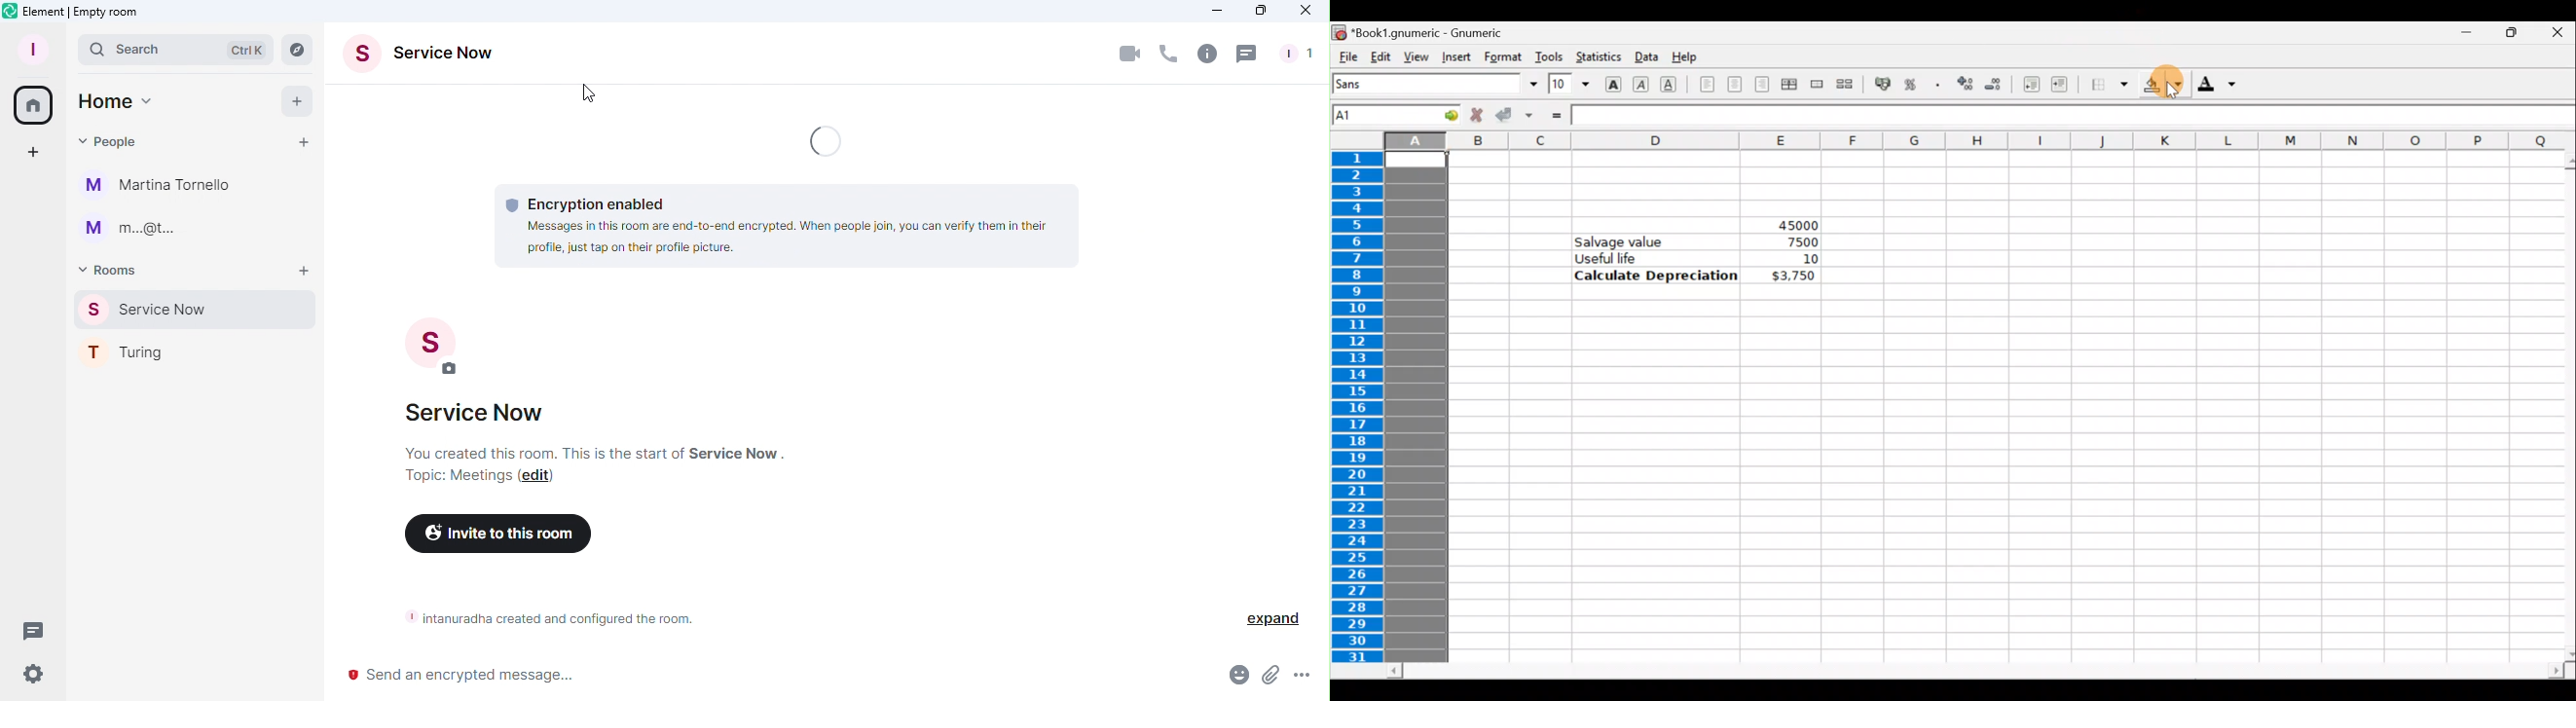 This screenshot has height=728, width=2576. I want to click on Rows, so click(1360, 408).